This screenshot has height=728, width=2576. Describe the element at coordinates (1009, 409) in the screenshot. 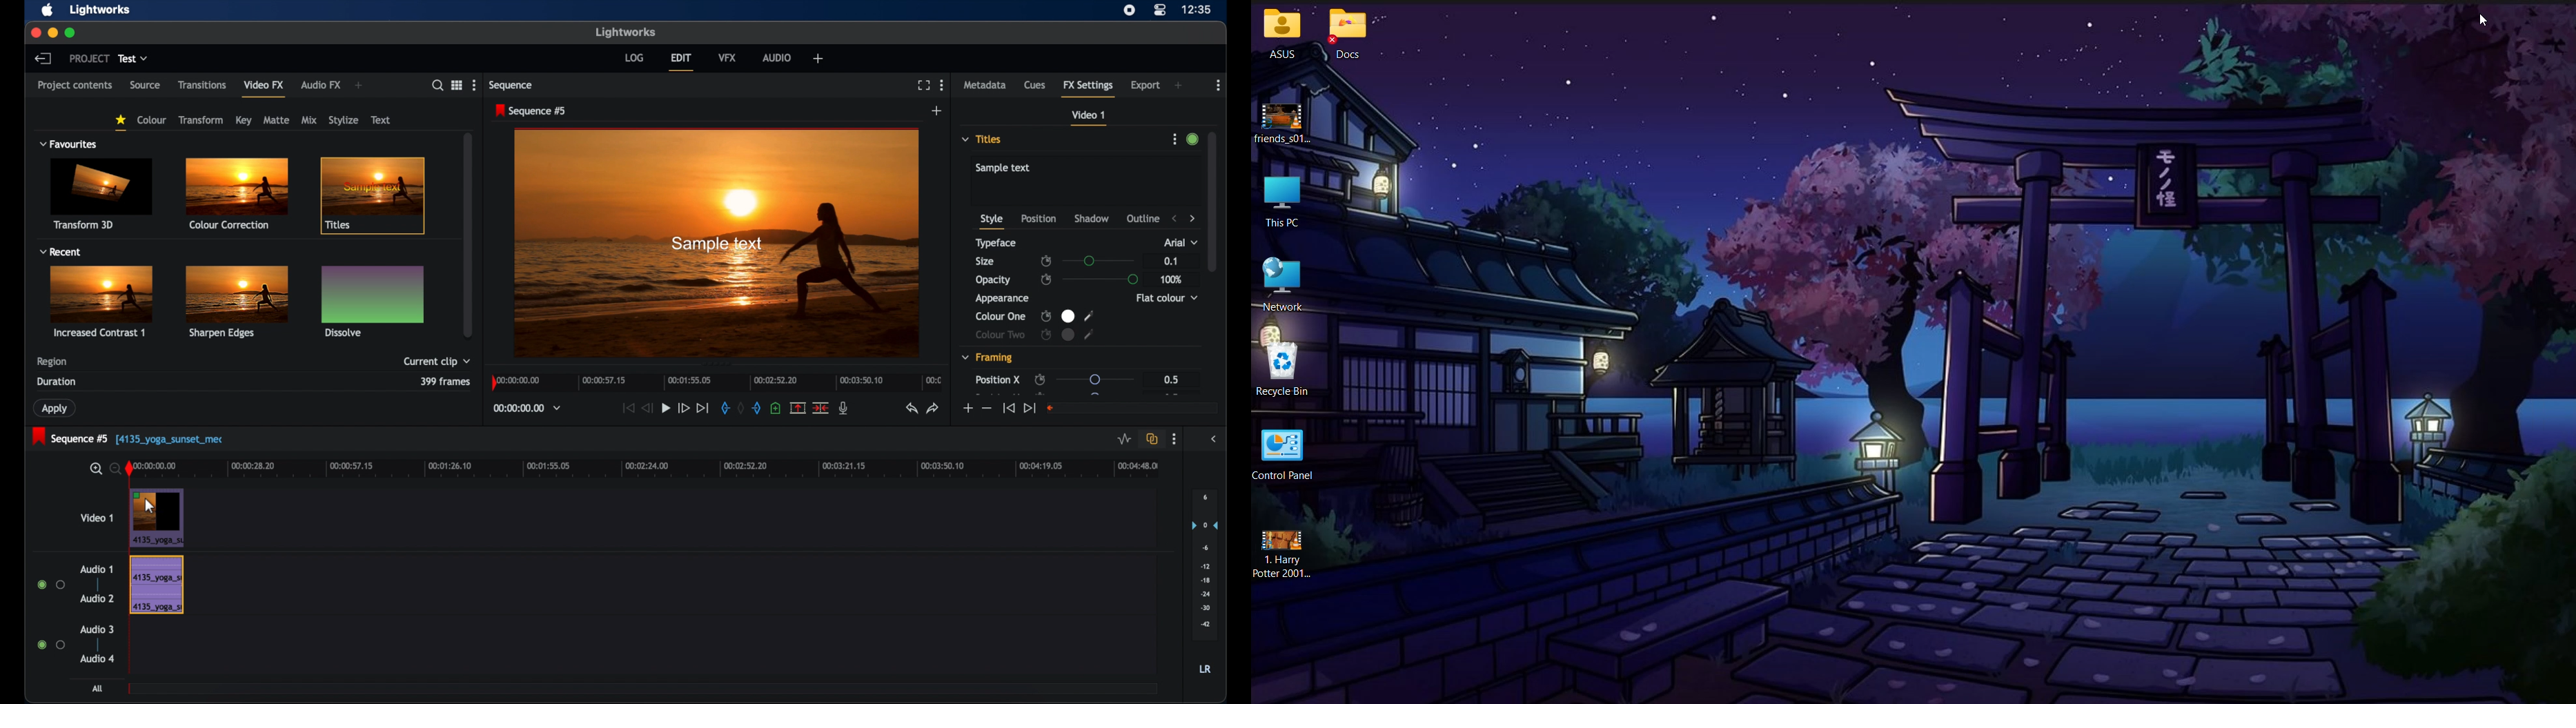

I see `jump to start` at that location.